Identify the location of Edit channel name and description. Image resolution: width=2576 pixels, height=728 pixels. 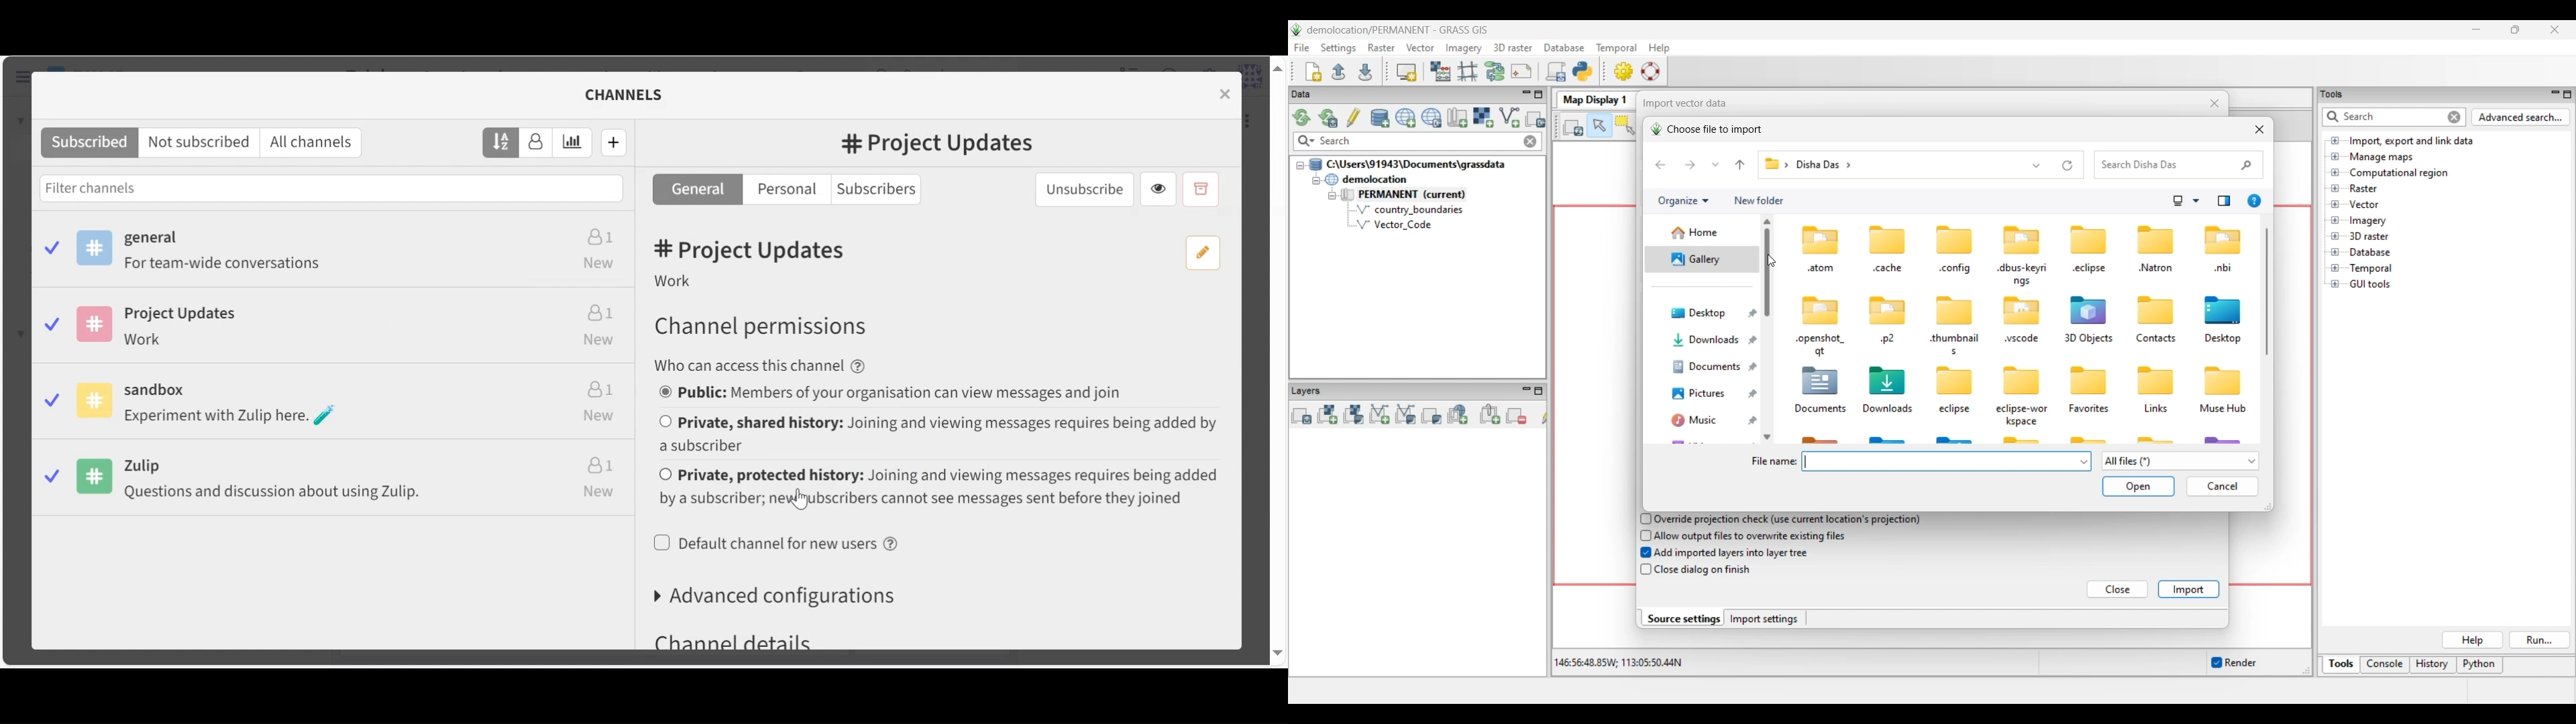
(1209, 253).